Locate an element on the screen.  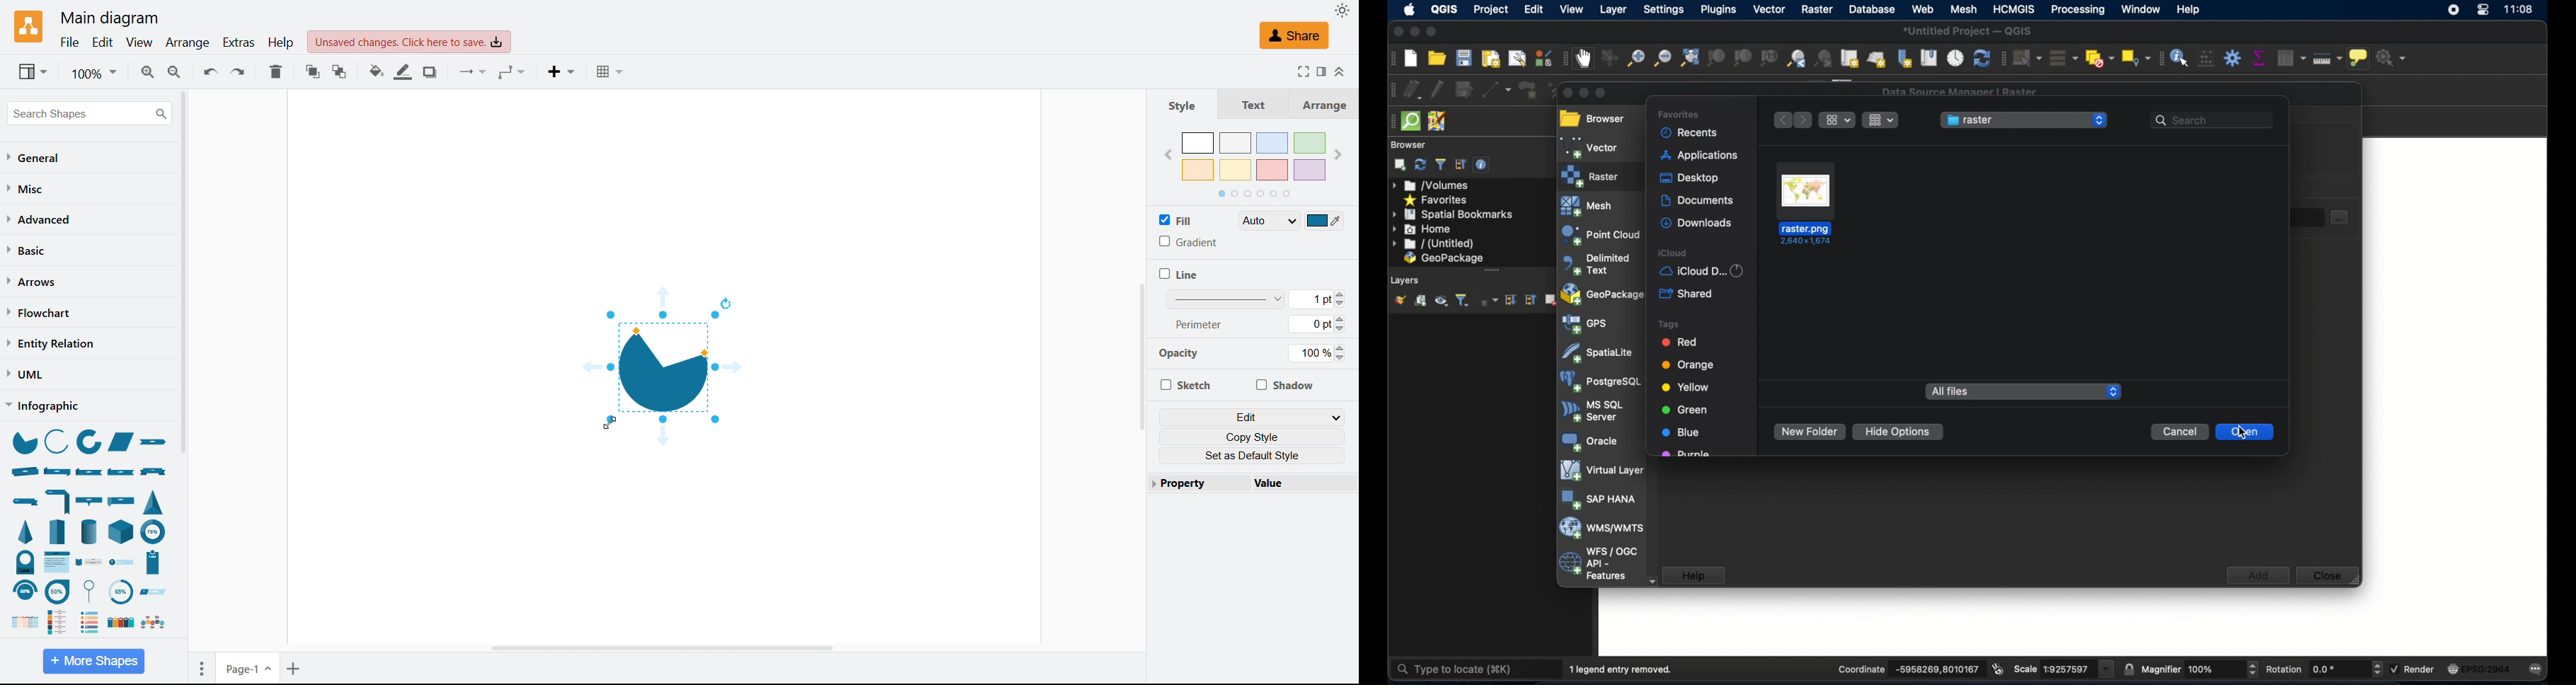
ribbon is located at coordinates (156, 444).